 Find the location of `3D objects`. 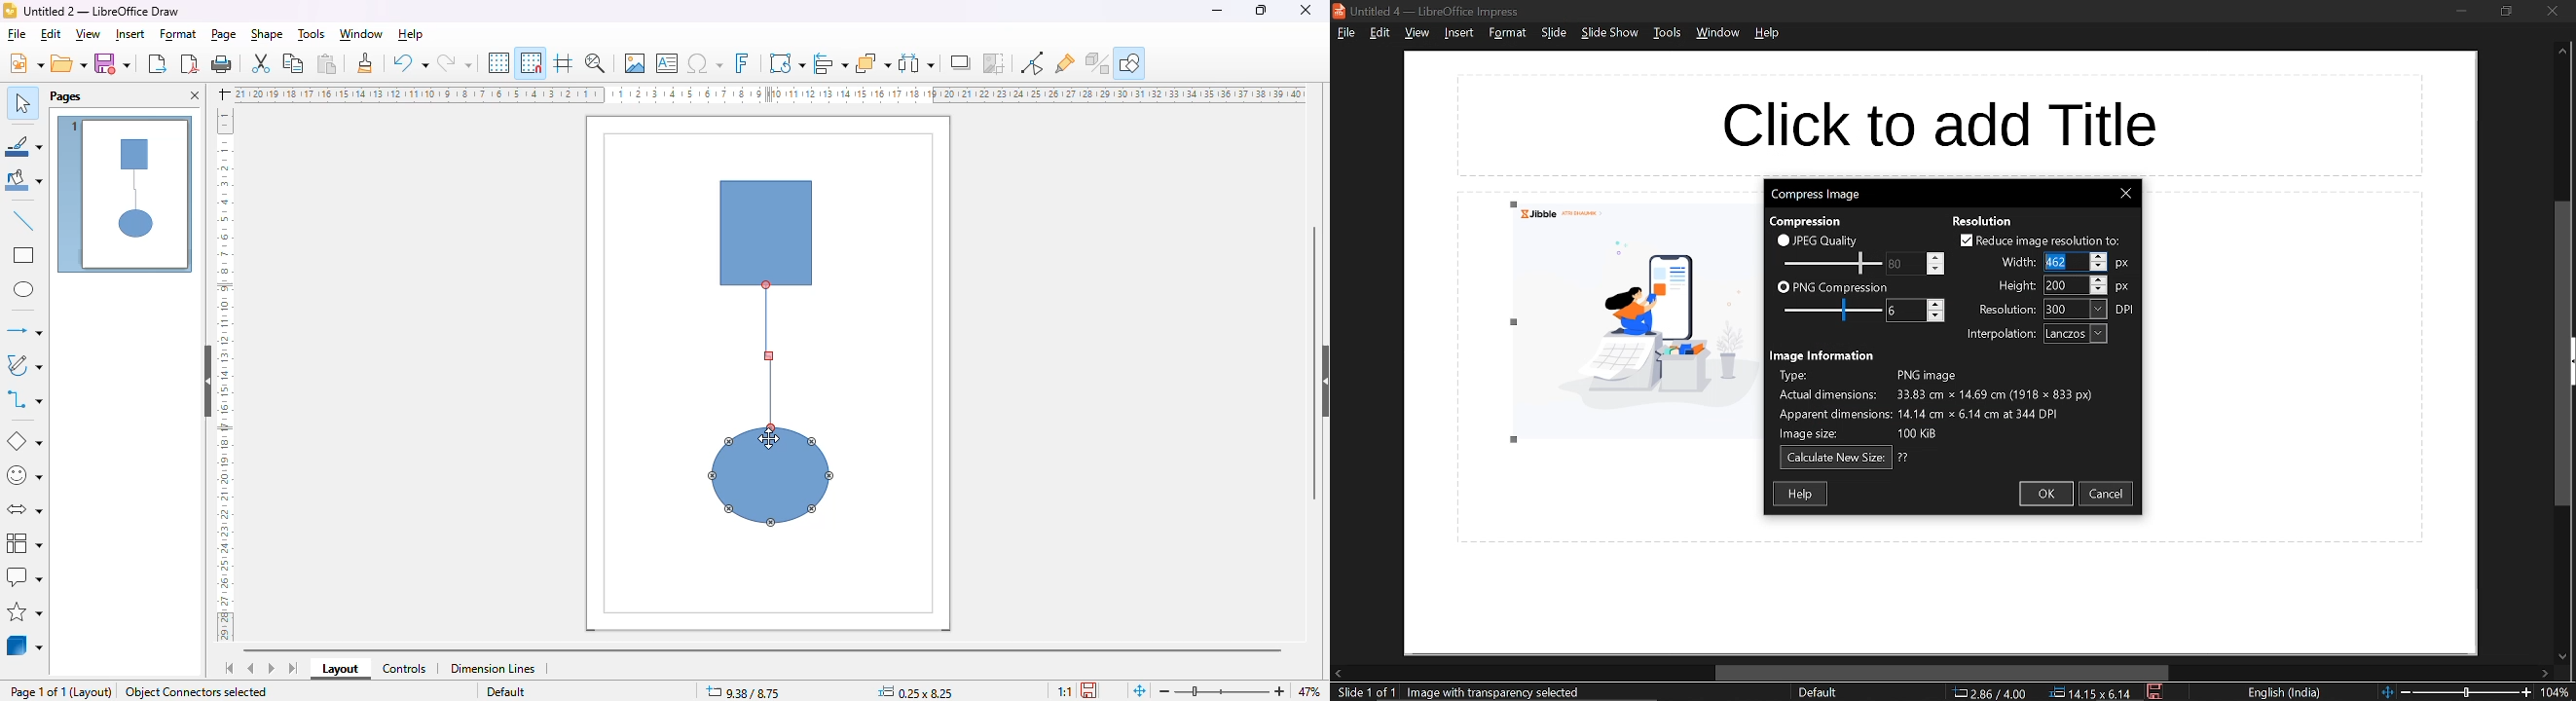

3D objects is located at coordinates (25, 645).